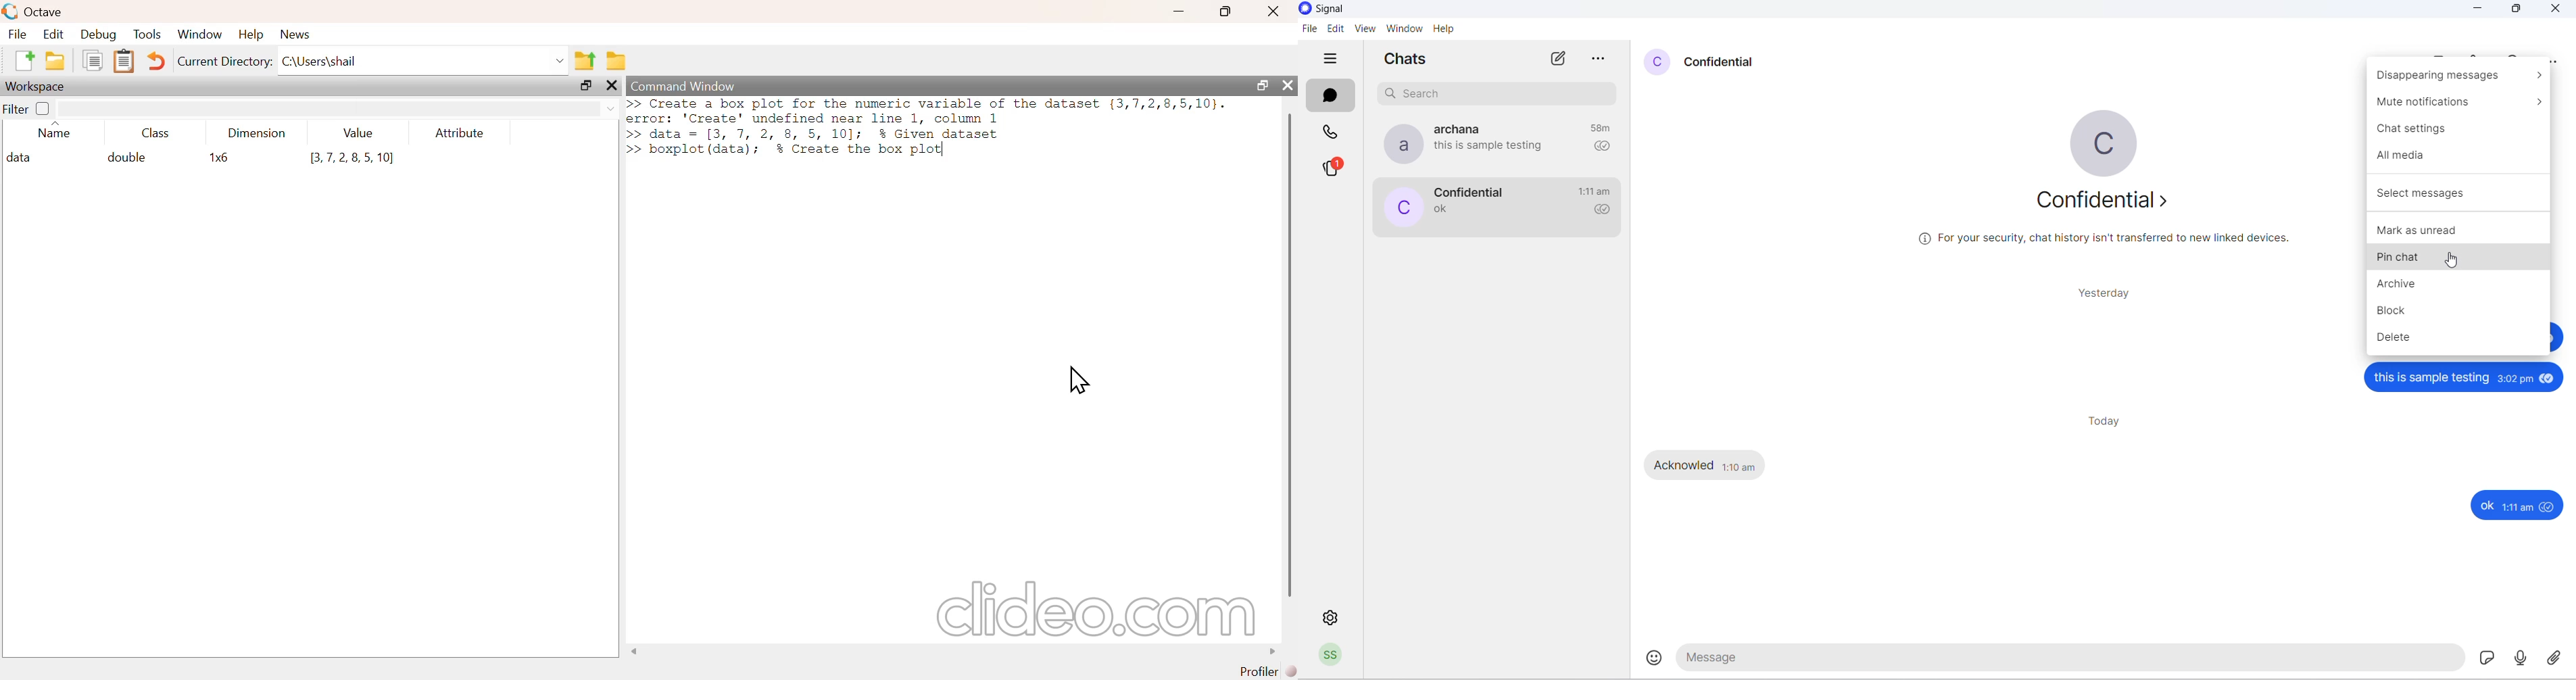 Image resolution: width=2576 pixels, height=700 pixels. I want to click on block, so click(2458, 309).